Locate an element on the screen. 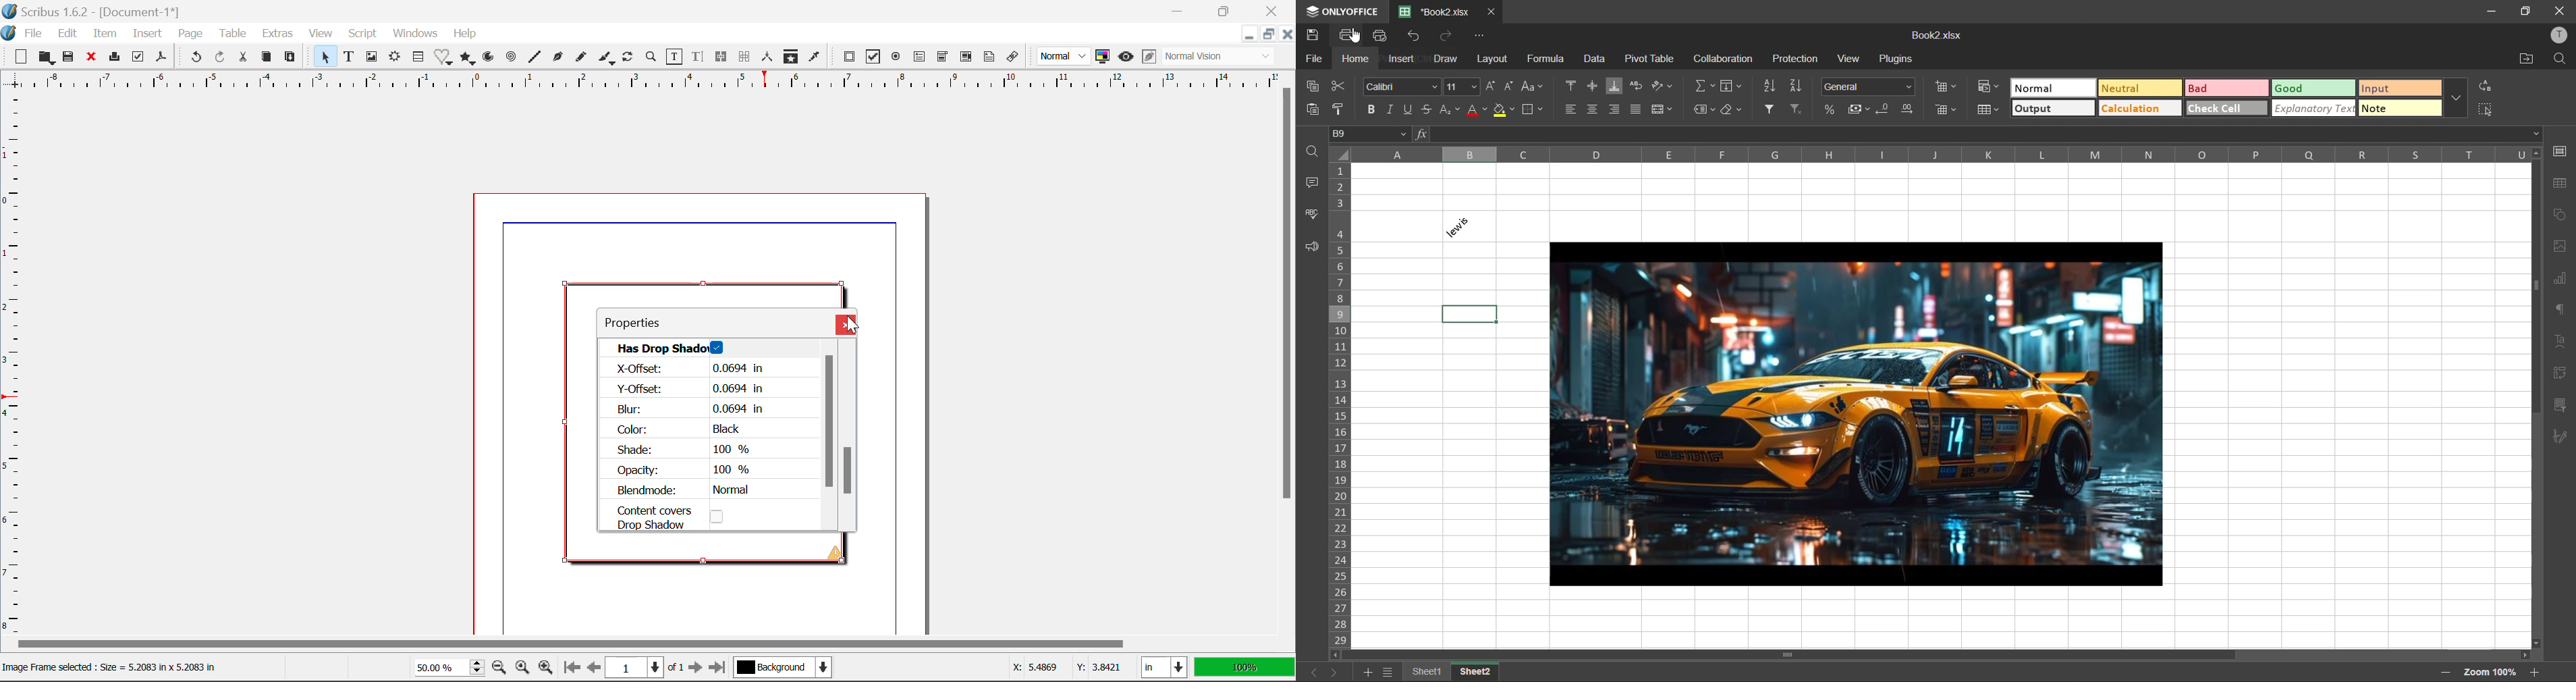 The height and width of the screenshot is (700, 2576). align bottom is located at coordinates (1615, 86).